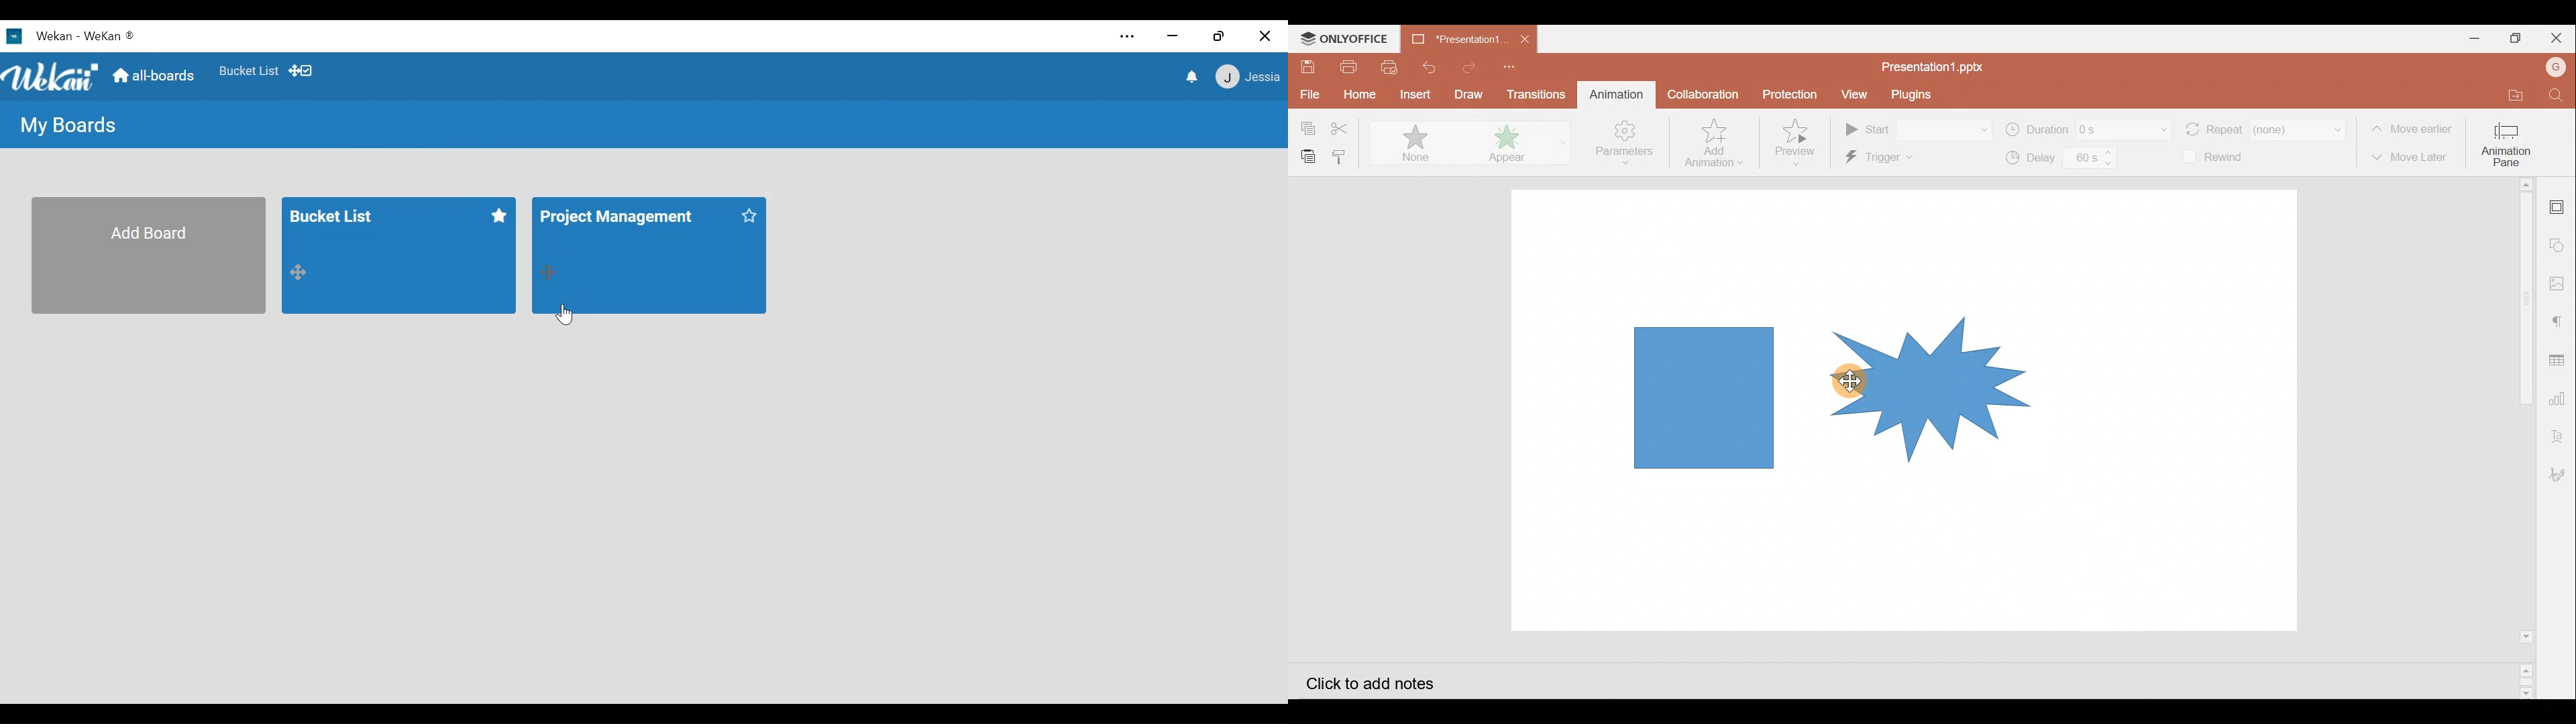 This screenshot has width=2576, height=728. What do you see at coordinates (1220, 36) in the screenshot?
I see `restore` at bounding box center [1220, 36].